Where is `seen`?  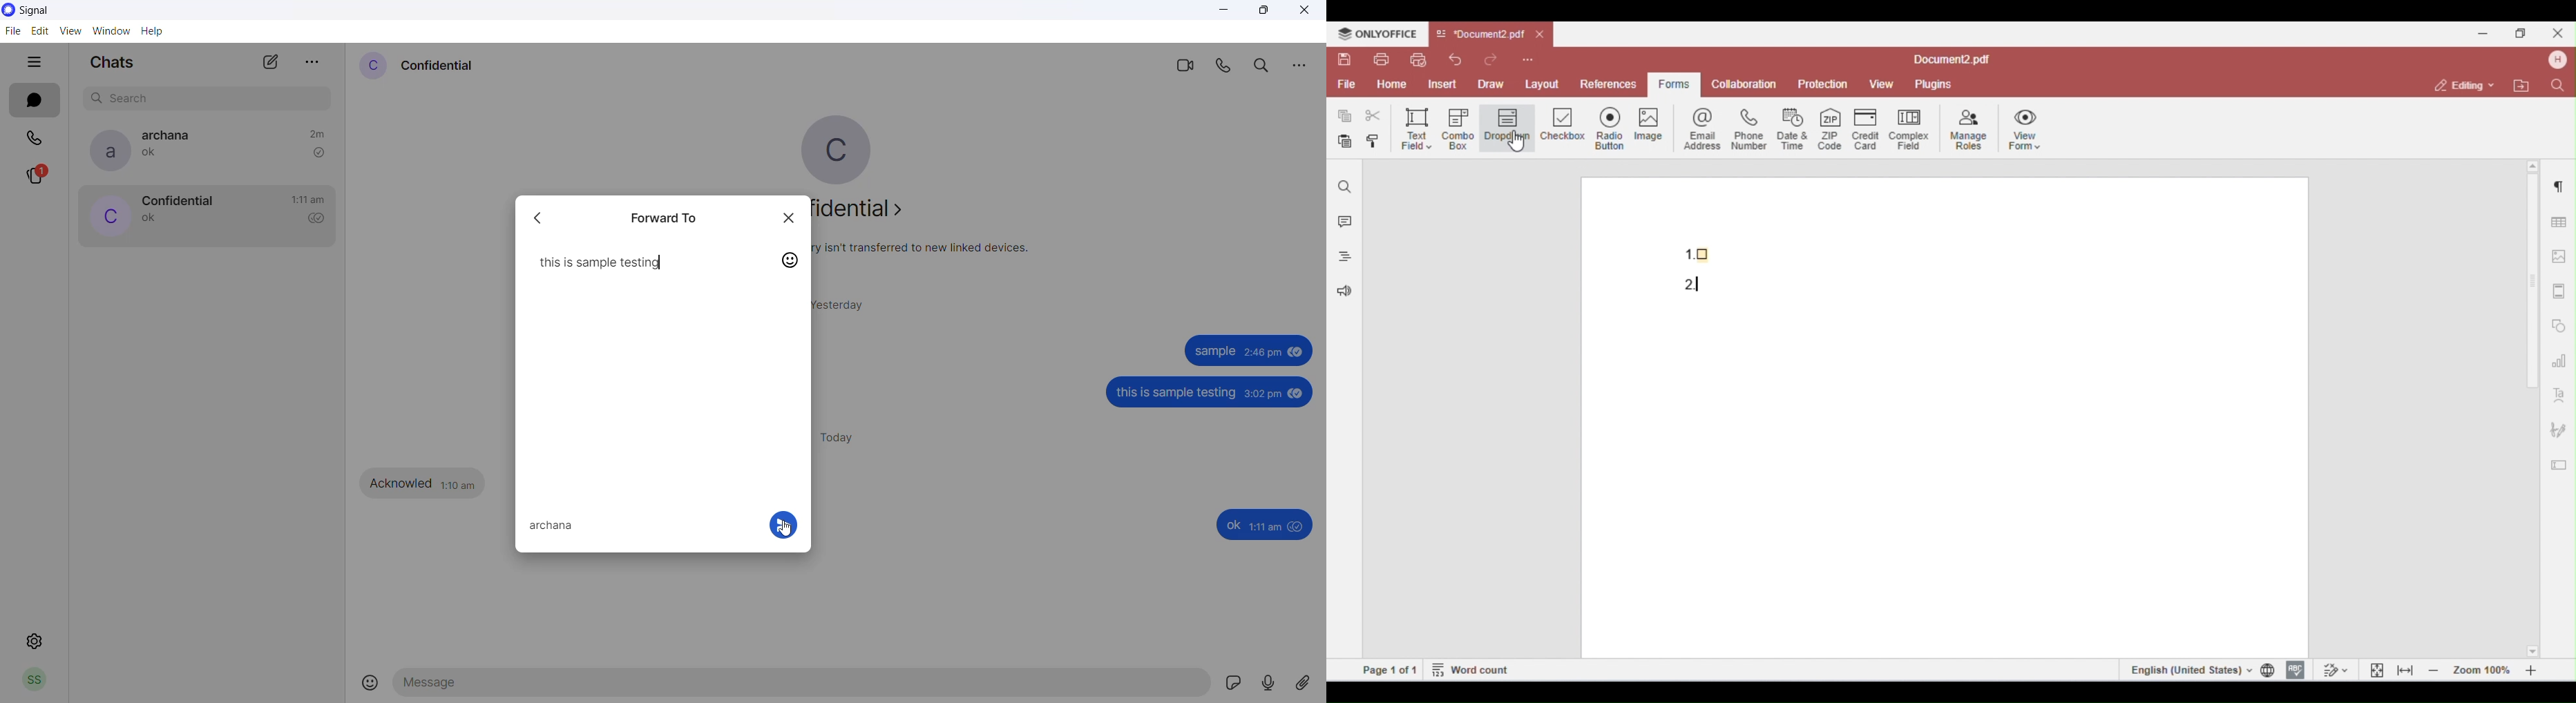 seen is located at coordinates (1297, 394).